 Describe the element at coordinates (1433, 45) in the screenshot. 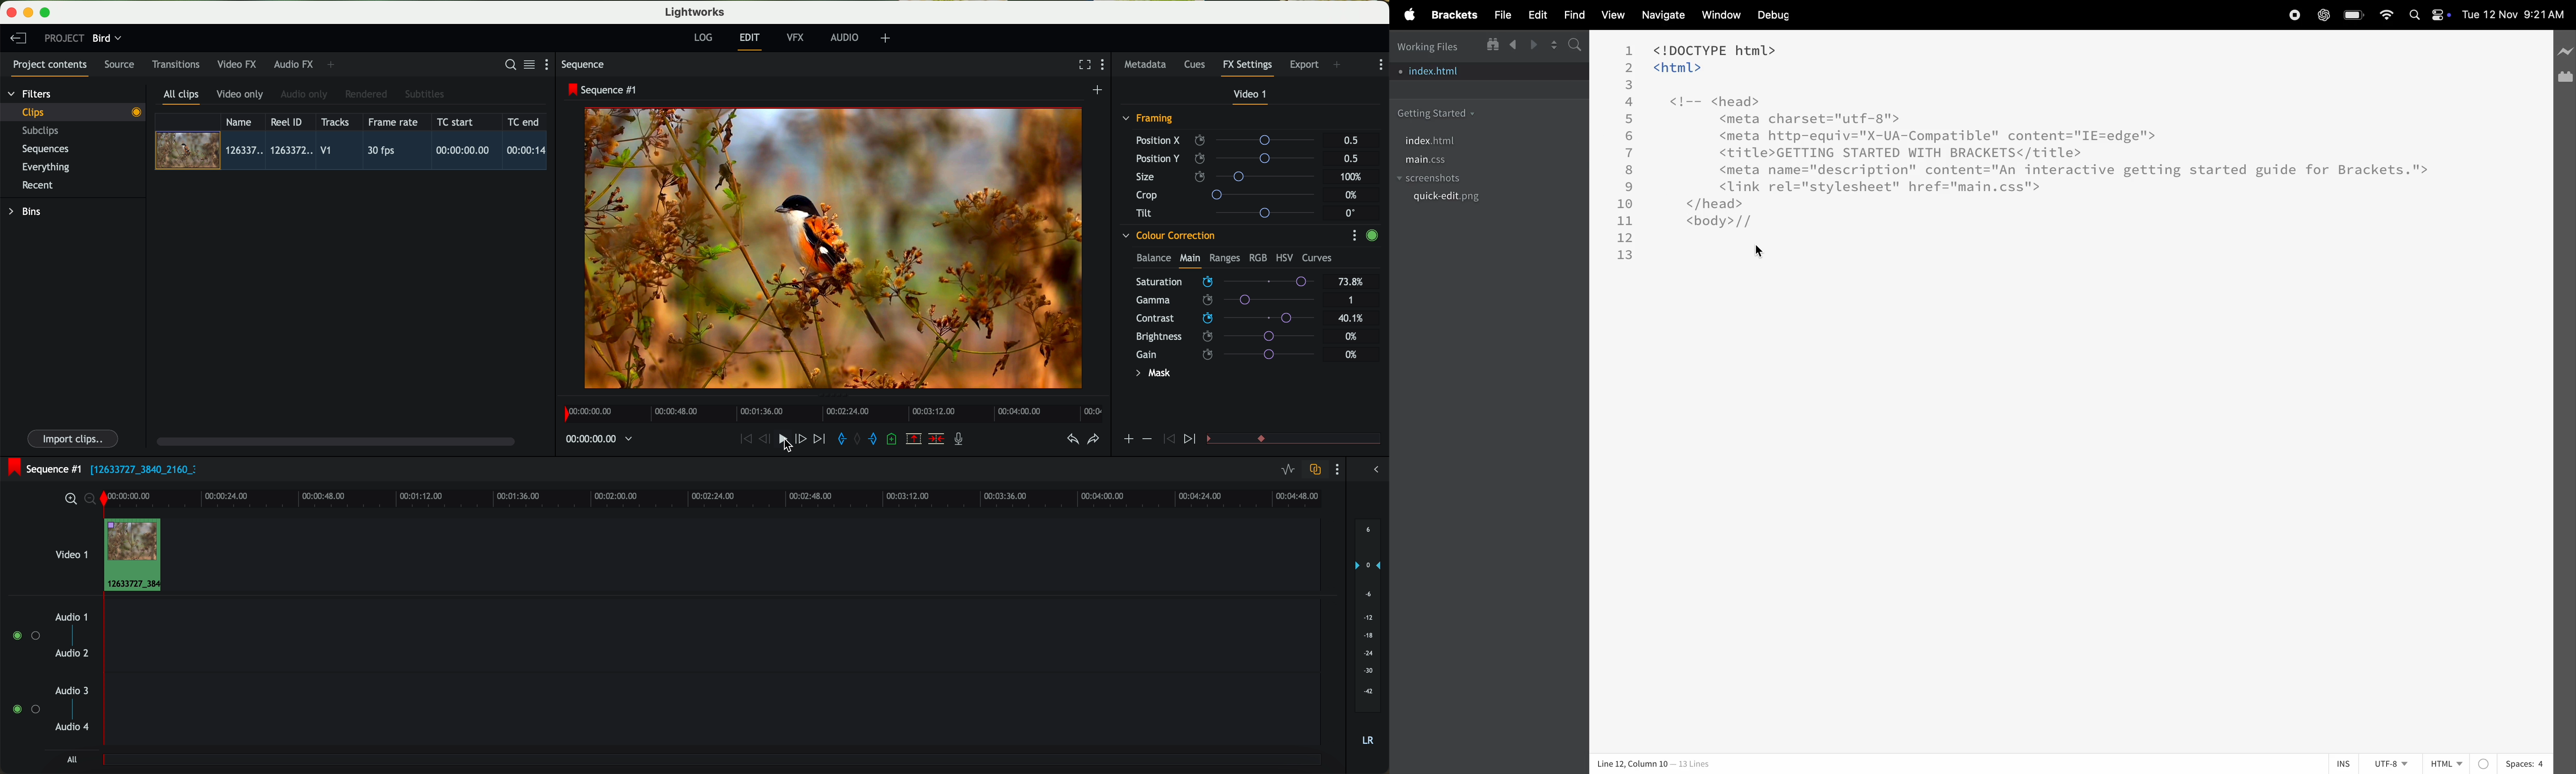

I see `working files` at that location.